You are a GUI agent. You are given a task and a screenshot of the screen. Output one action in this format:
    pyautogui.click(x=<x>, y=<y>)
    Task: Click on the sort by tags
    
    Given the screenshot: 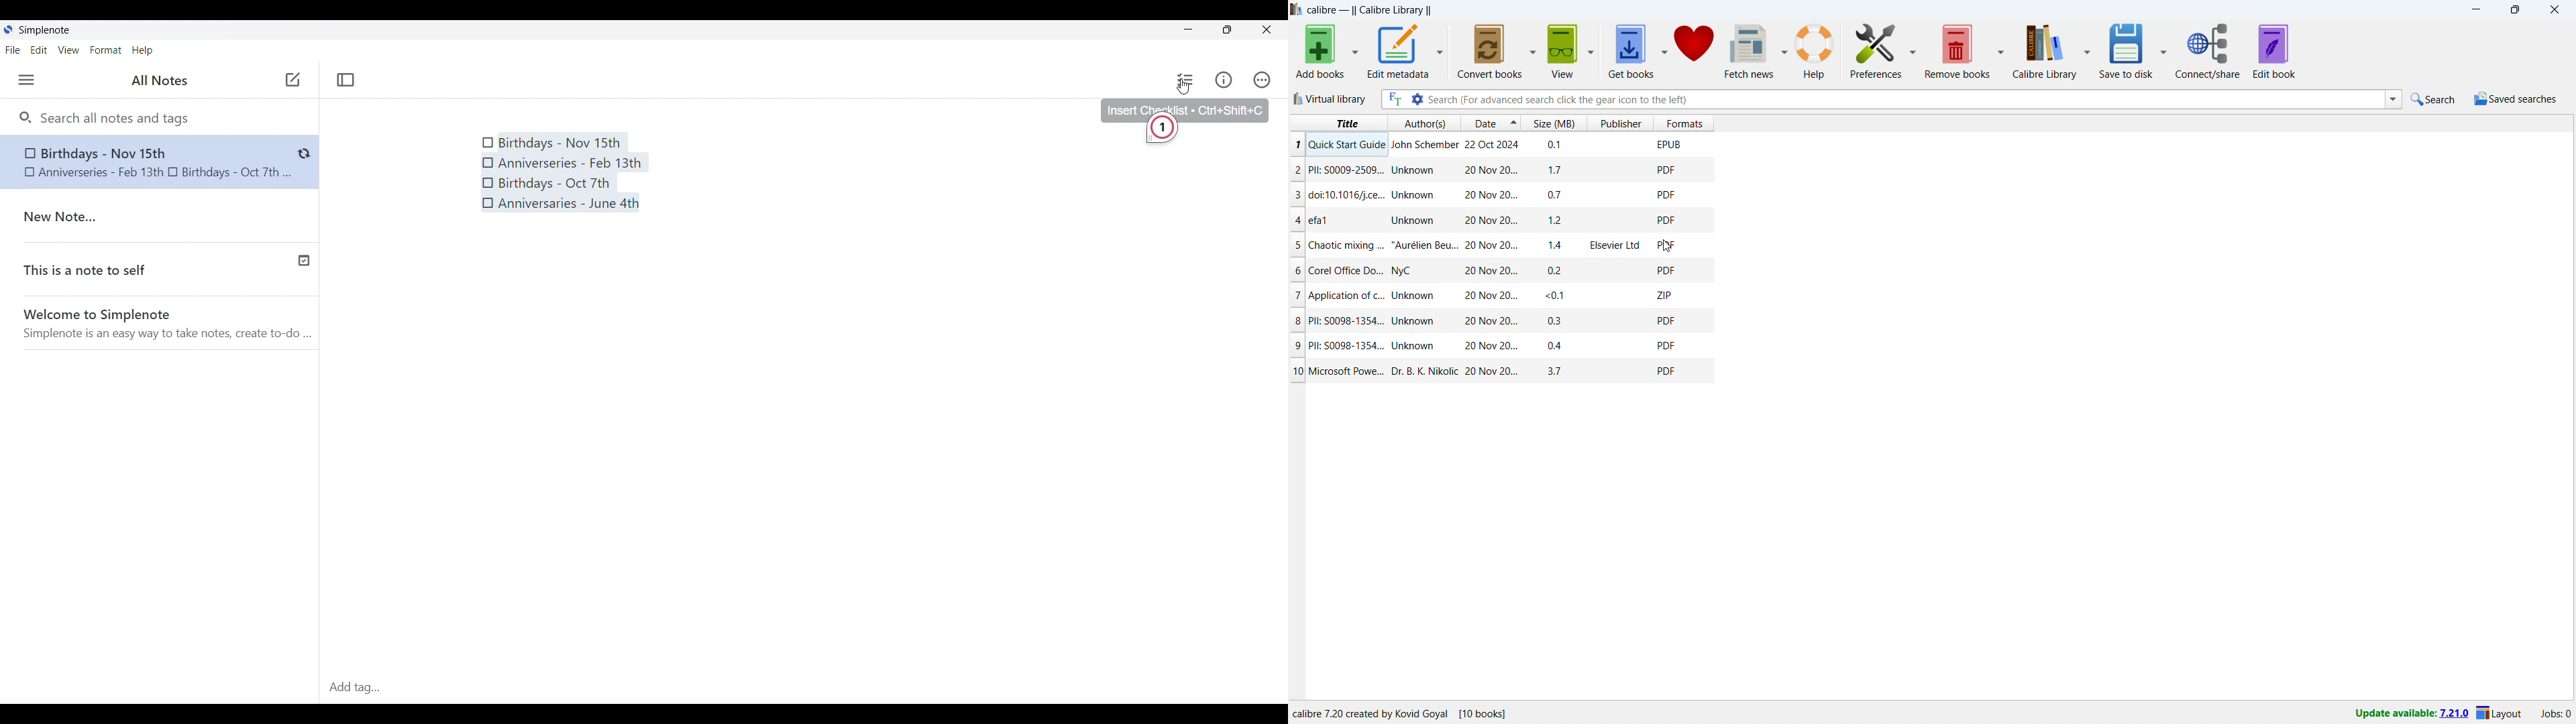 What is the action you would take?
    pyautogui.click(x=1610, y=123)
    